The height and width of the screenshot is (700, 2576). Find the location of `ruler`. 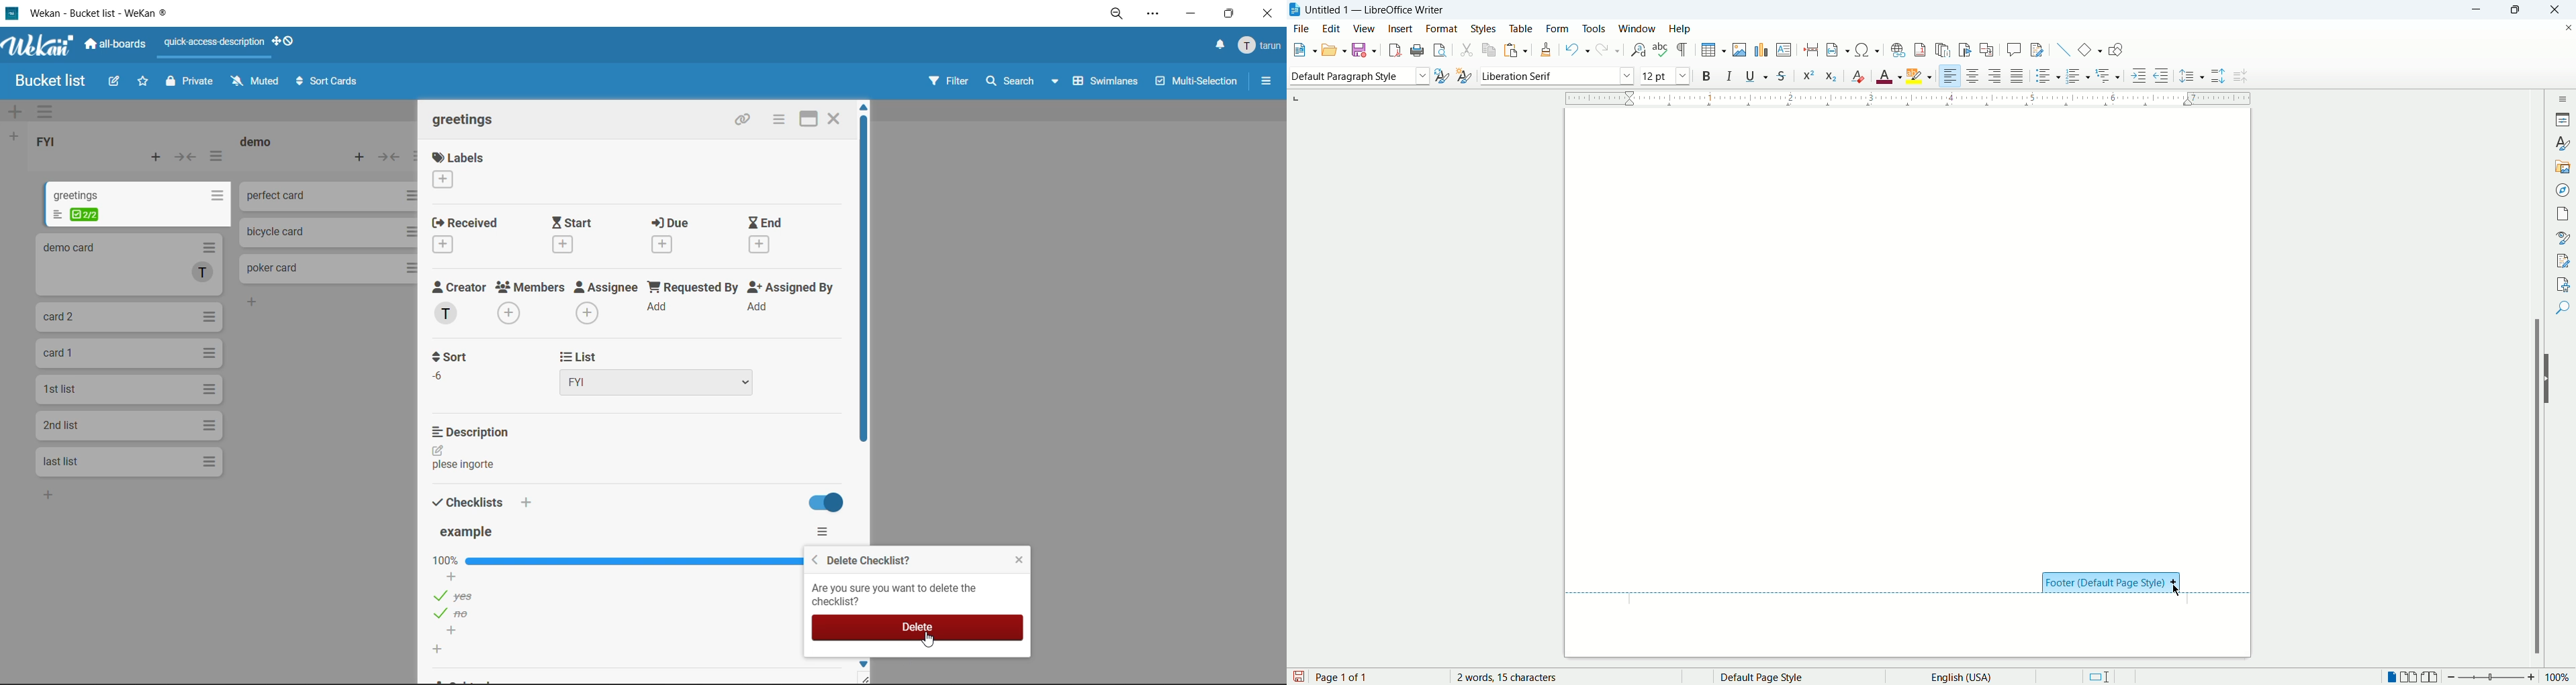

ruler is located at coordinates (1908, 97).